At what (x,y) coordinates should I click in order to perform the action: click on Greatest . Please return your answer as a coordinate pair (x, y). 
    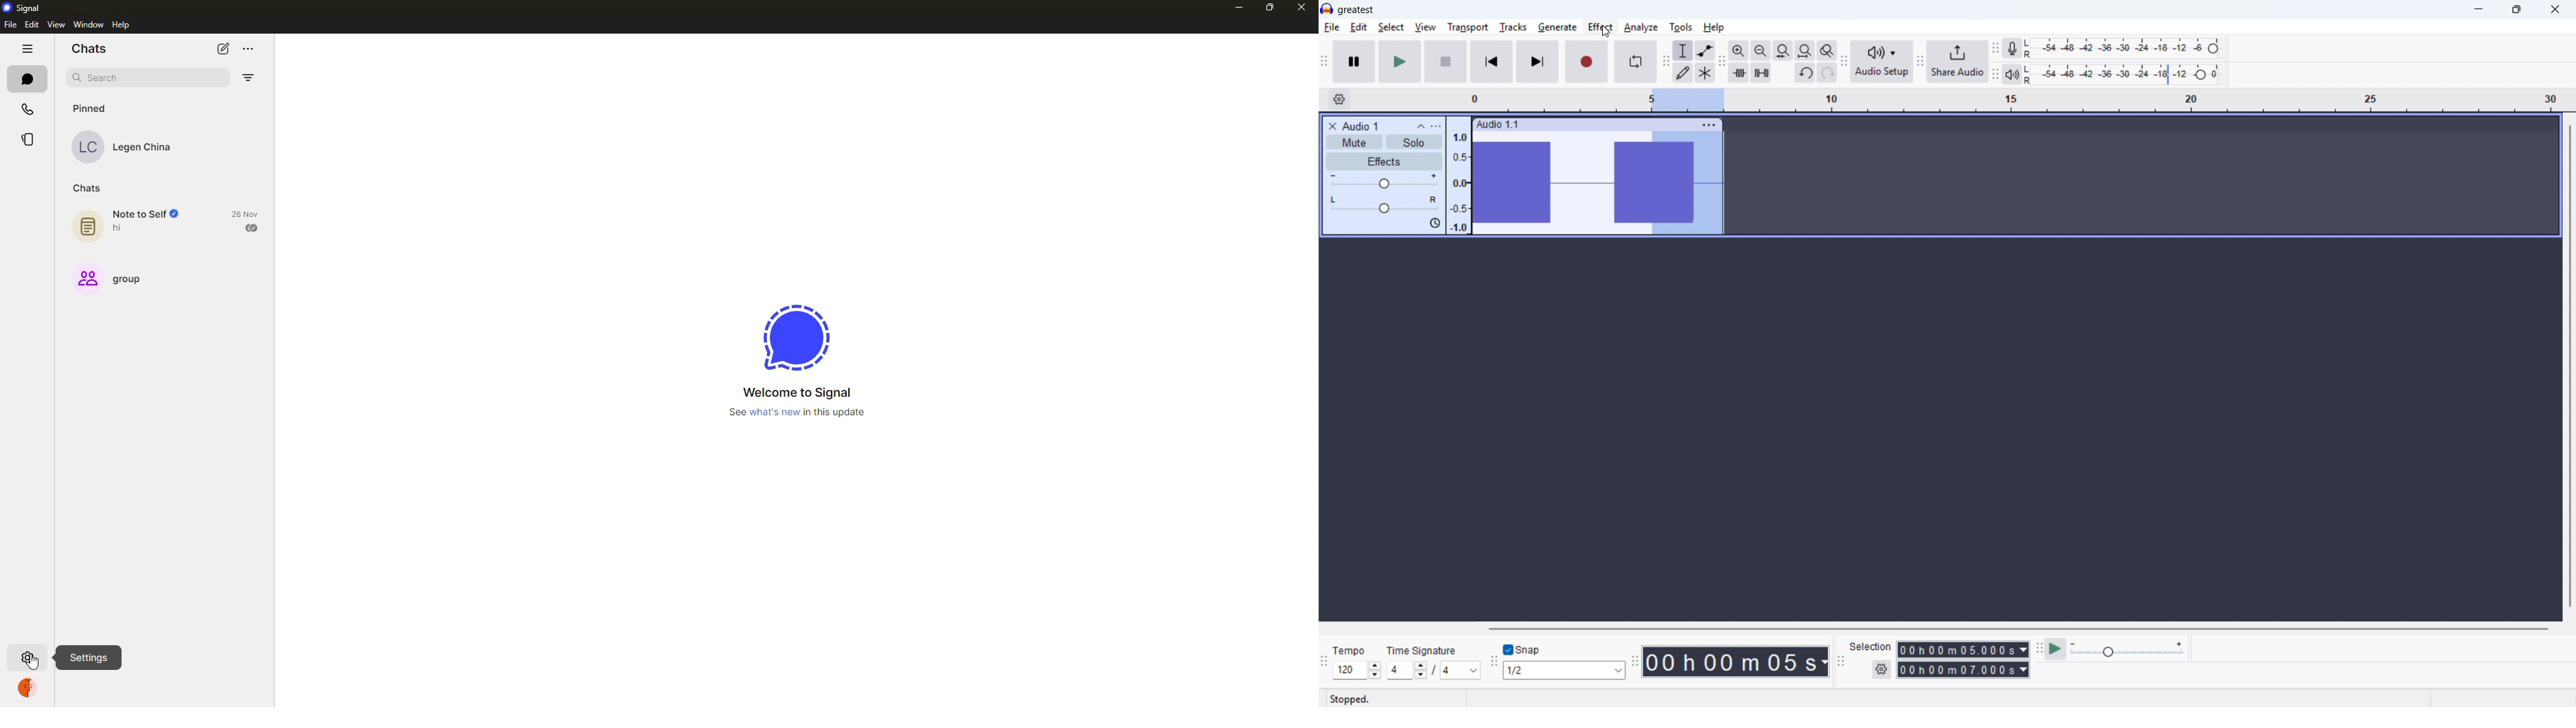
    Looking at the image, I should click on (1355, 10).